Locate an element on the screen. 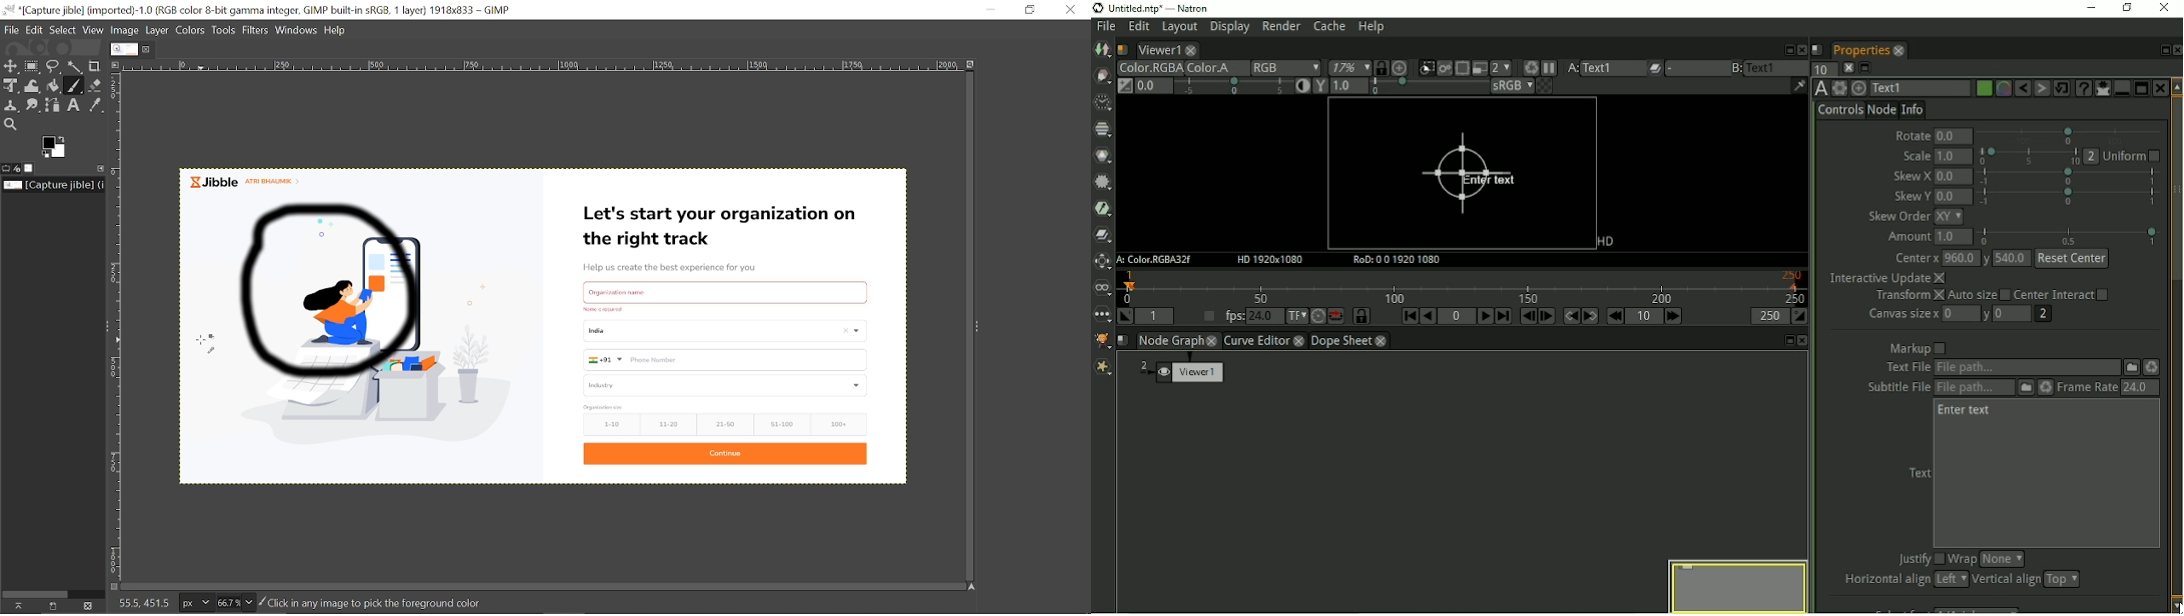  540 is located at coordinates (2013, 260).